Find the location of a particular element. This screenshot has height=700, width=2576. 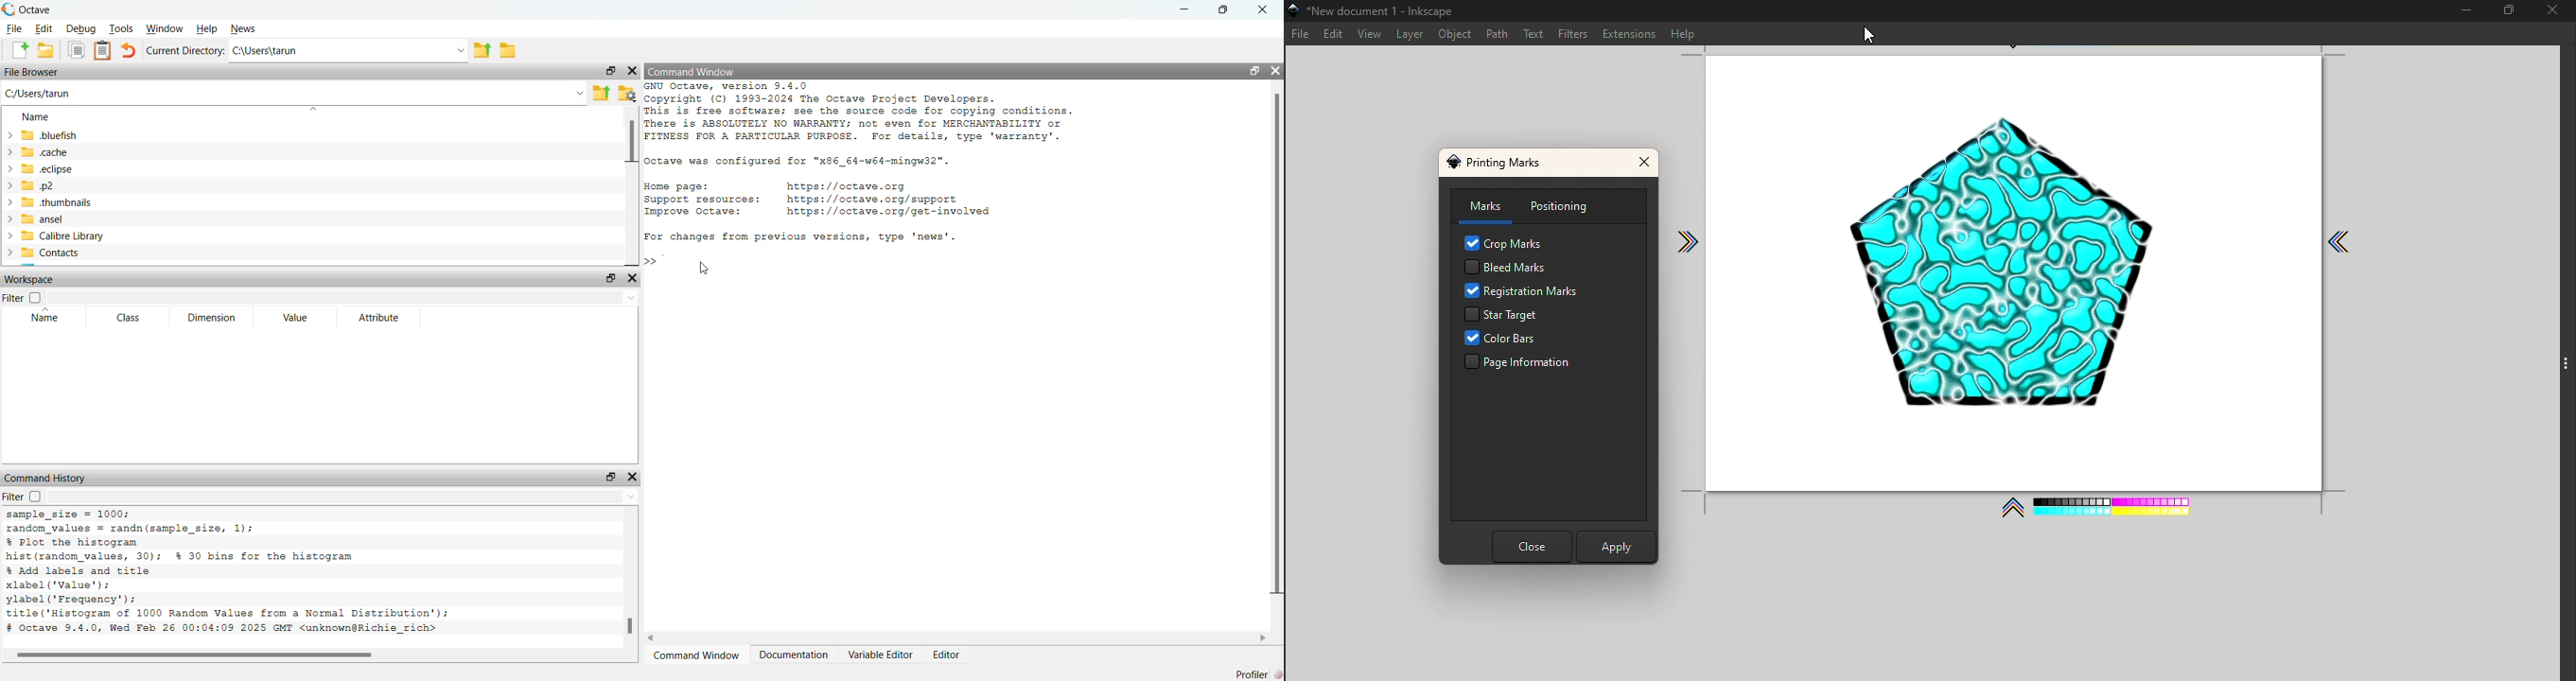

dropdown is located at coordinates (458, 52).